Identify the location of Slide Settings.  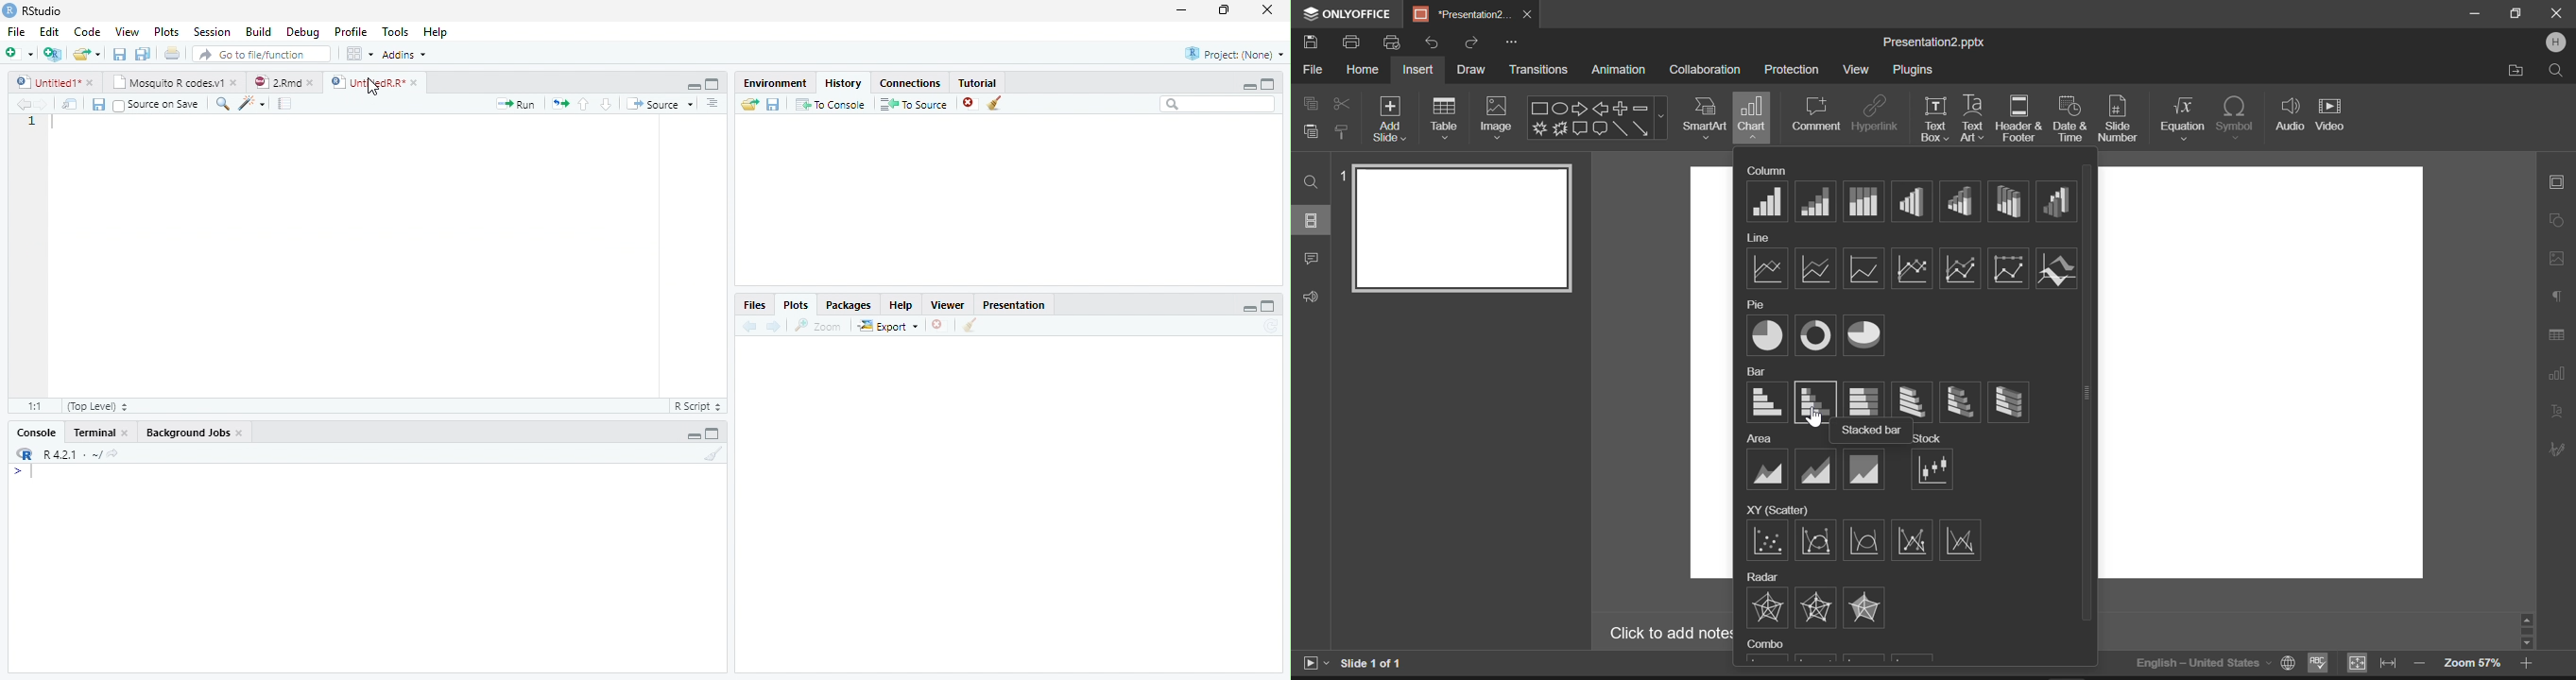
(2555, 181).